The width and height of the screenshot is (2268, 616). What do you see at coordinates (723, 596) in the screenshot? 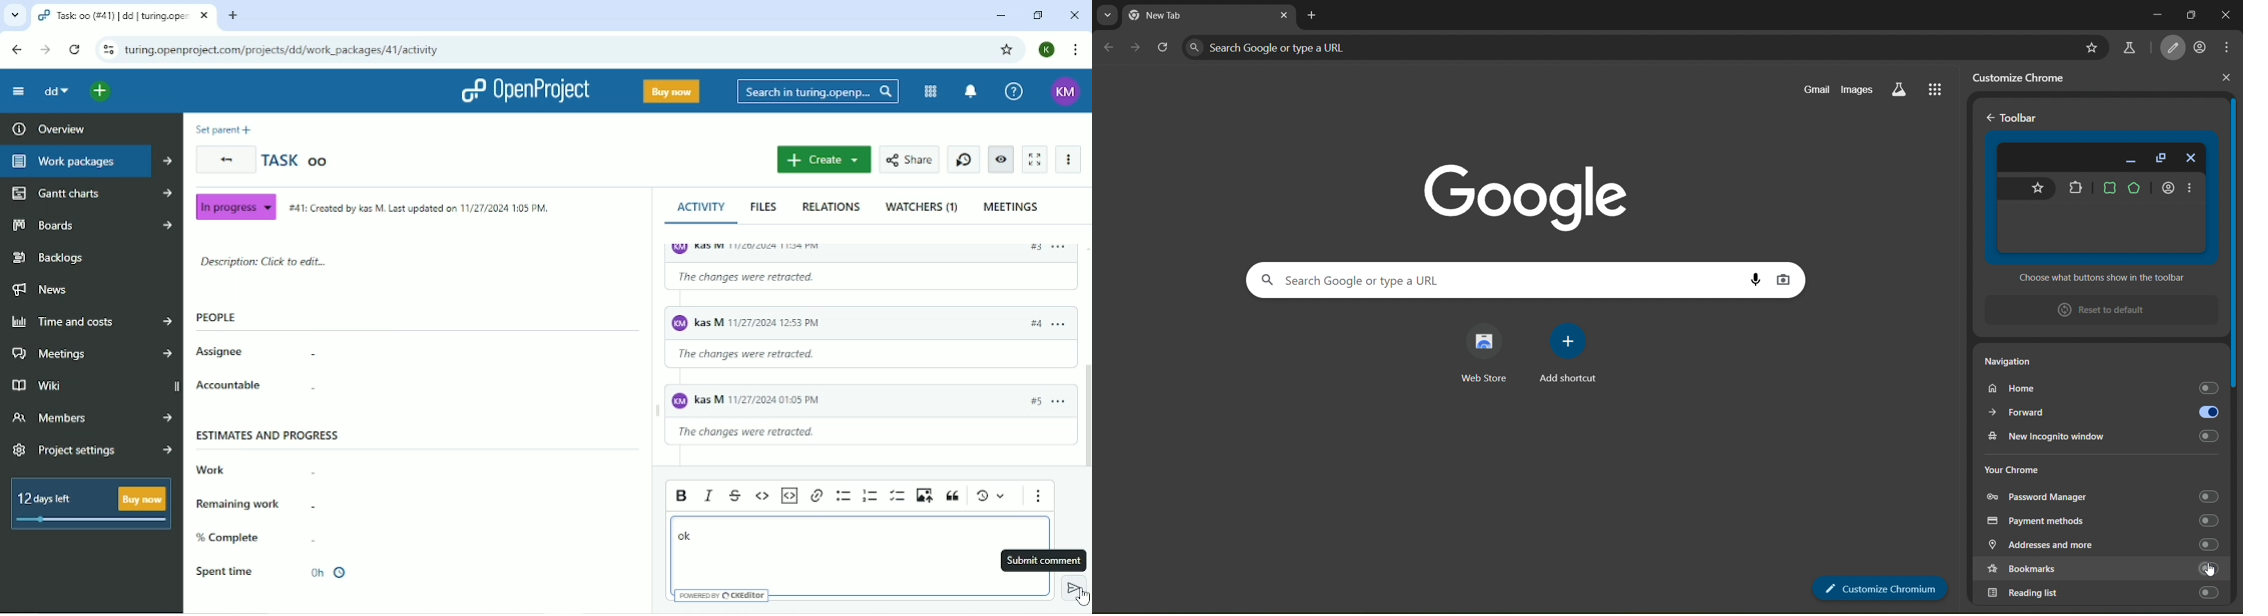
I see `Powered by CKEditor` at bounding box center [723, 596].